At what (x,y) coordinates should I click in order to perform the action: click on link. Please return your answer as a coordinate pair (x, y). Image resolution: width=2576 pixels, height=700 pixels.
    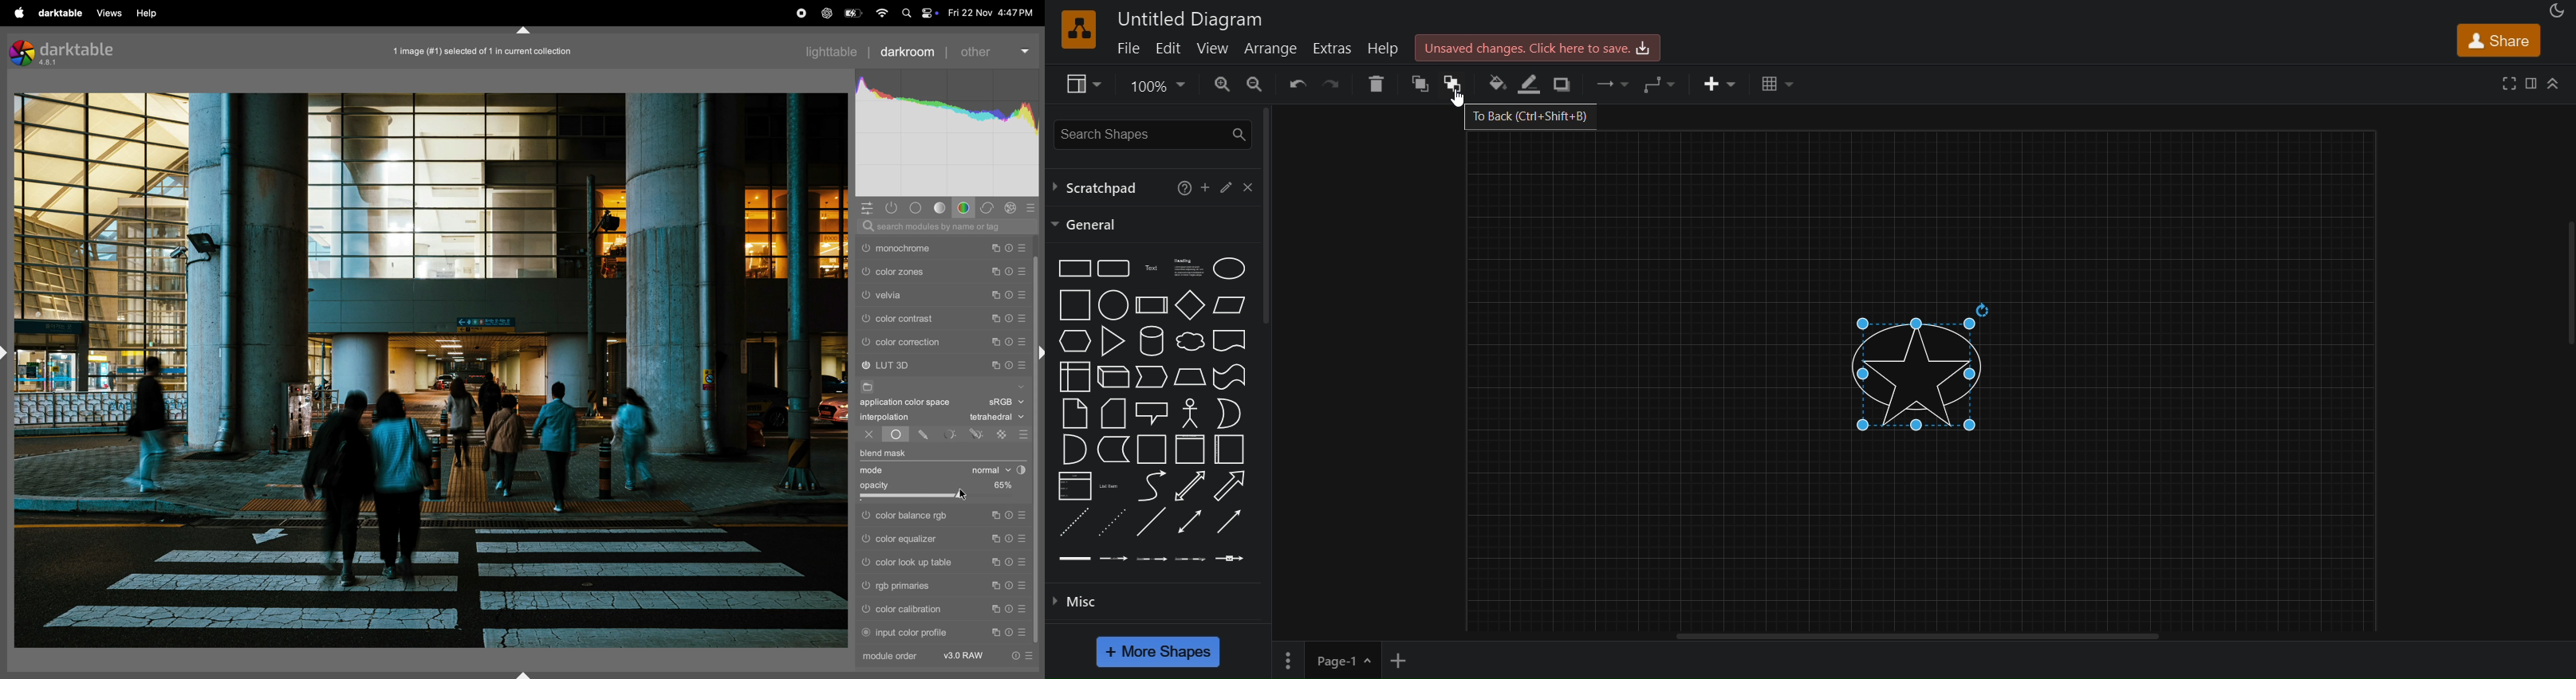
    Looking at the image, I should click on (1072, 558).